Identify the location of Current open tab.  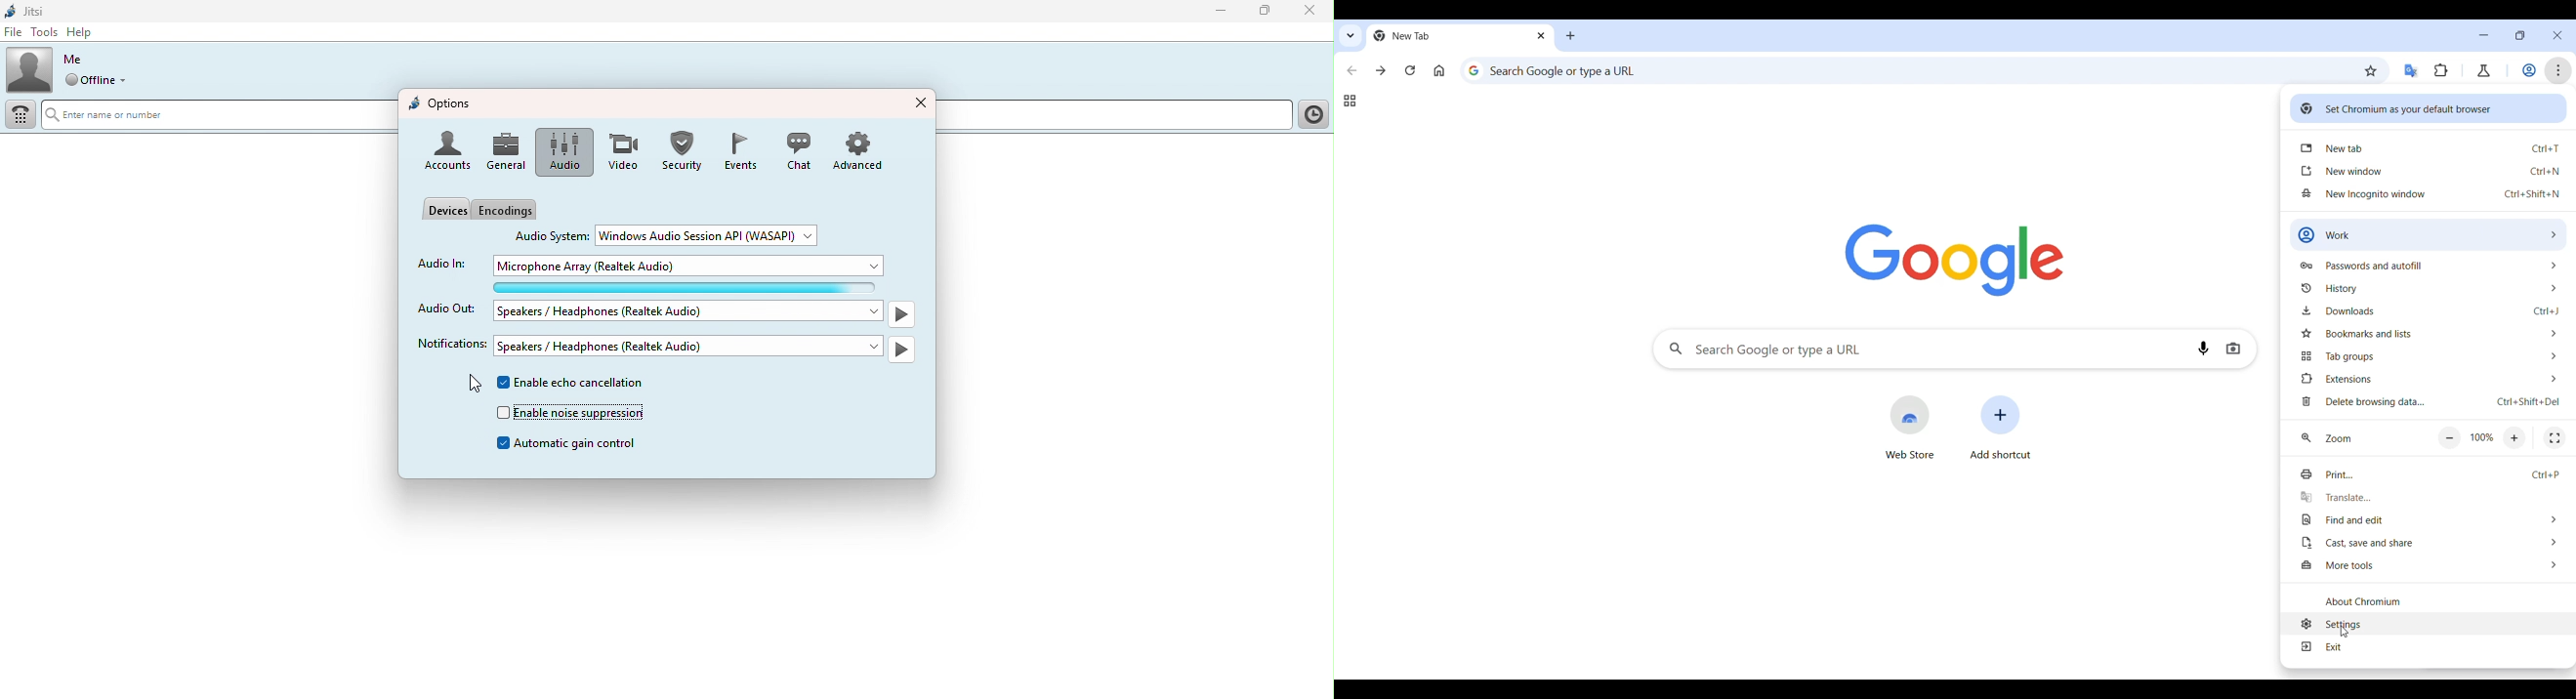
(1450, 36).